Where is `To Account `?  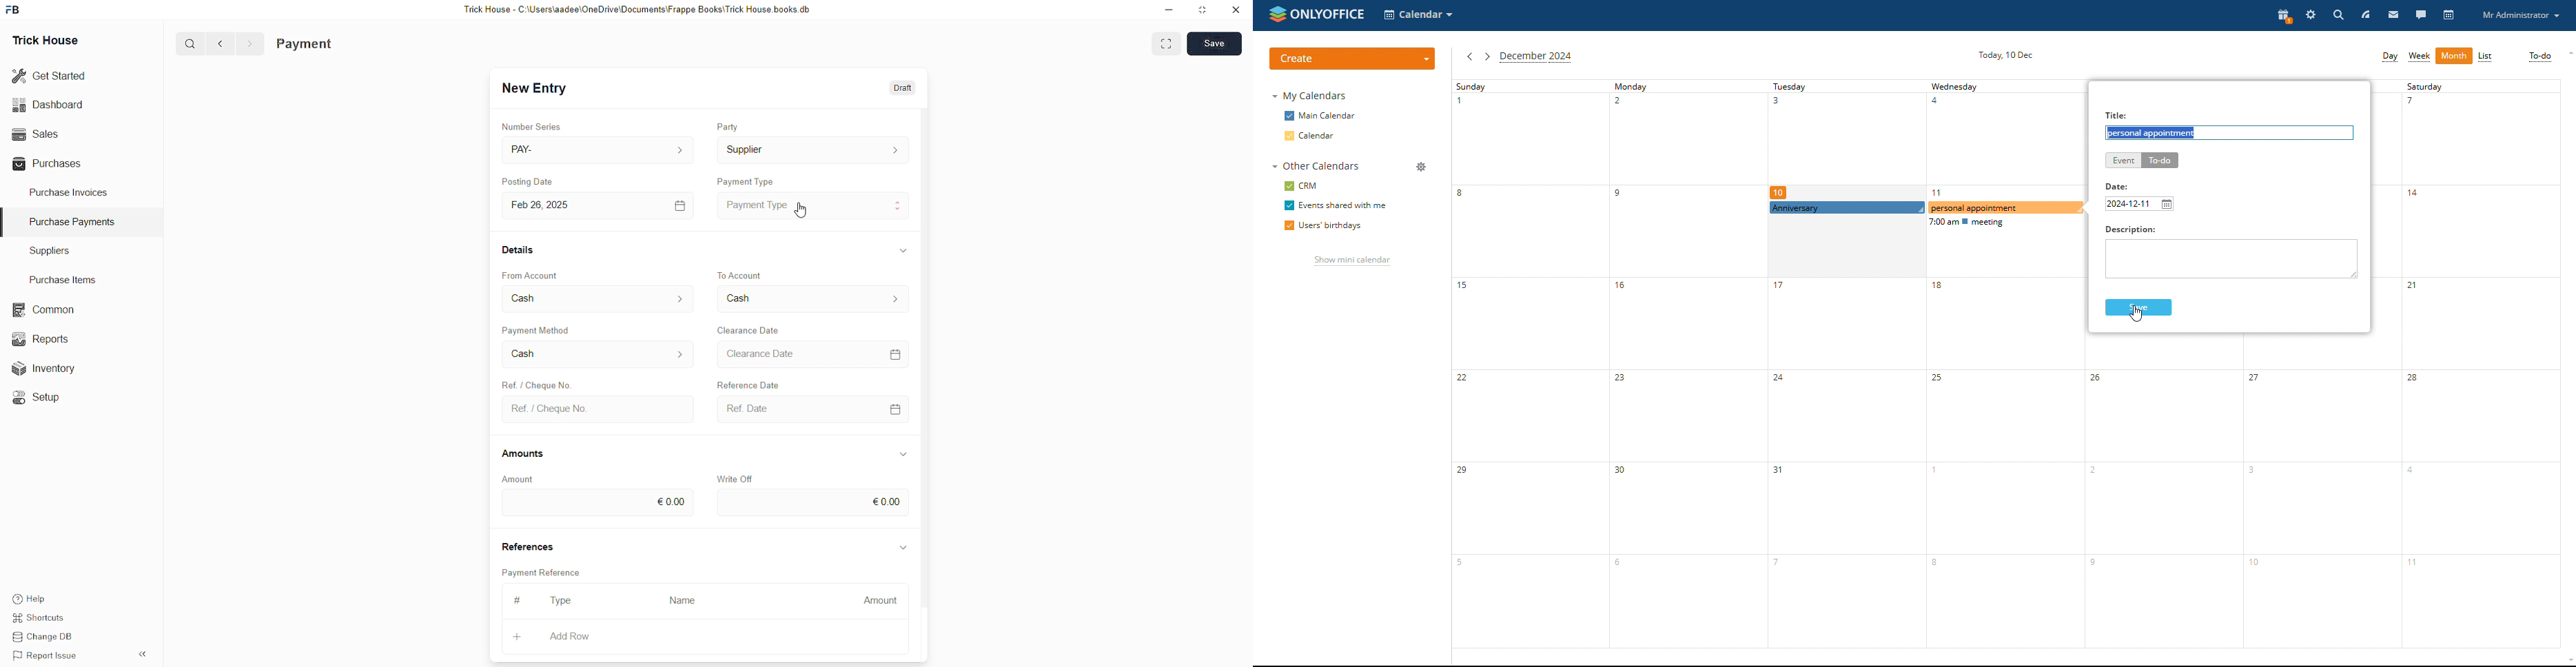 To Account  is located at coordinates (811, 300).